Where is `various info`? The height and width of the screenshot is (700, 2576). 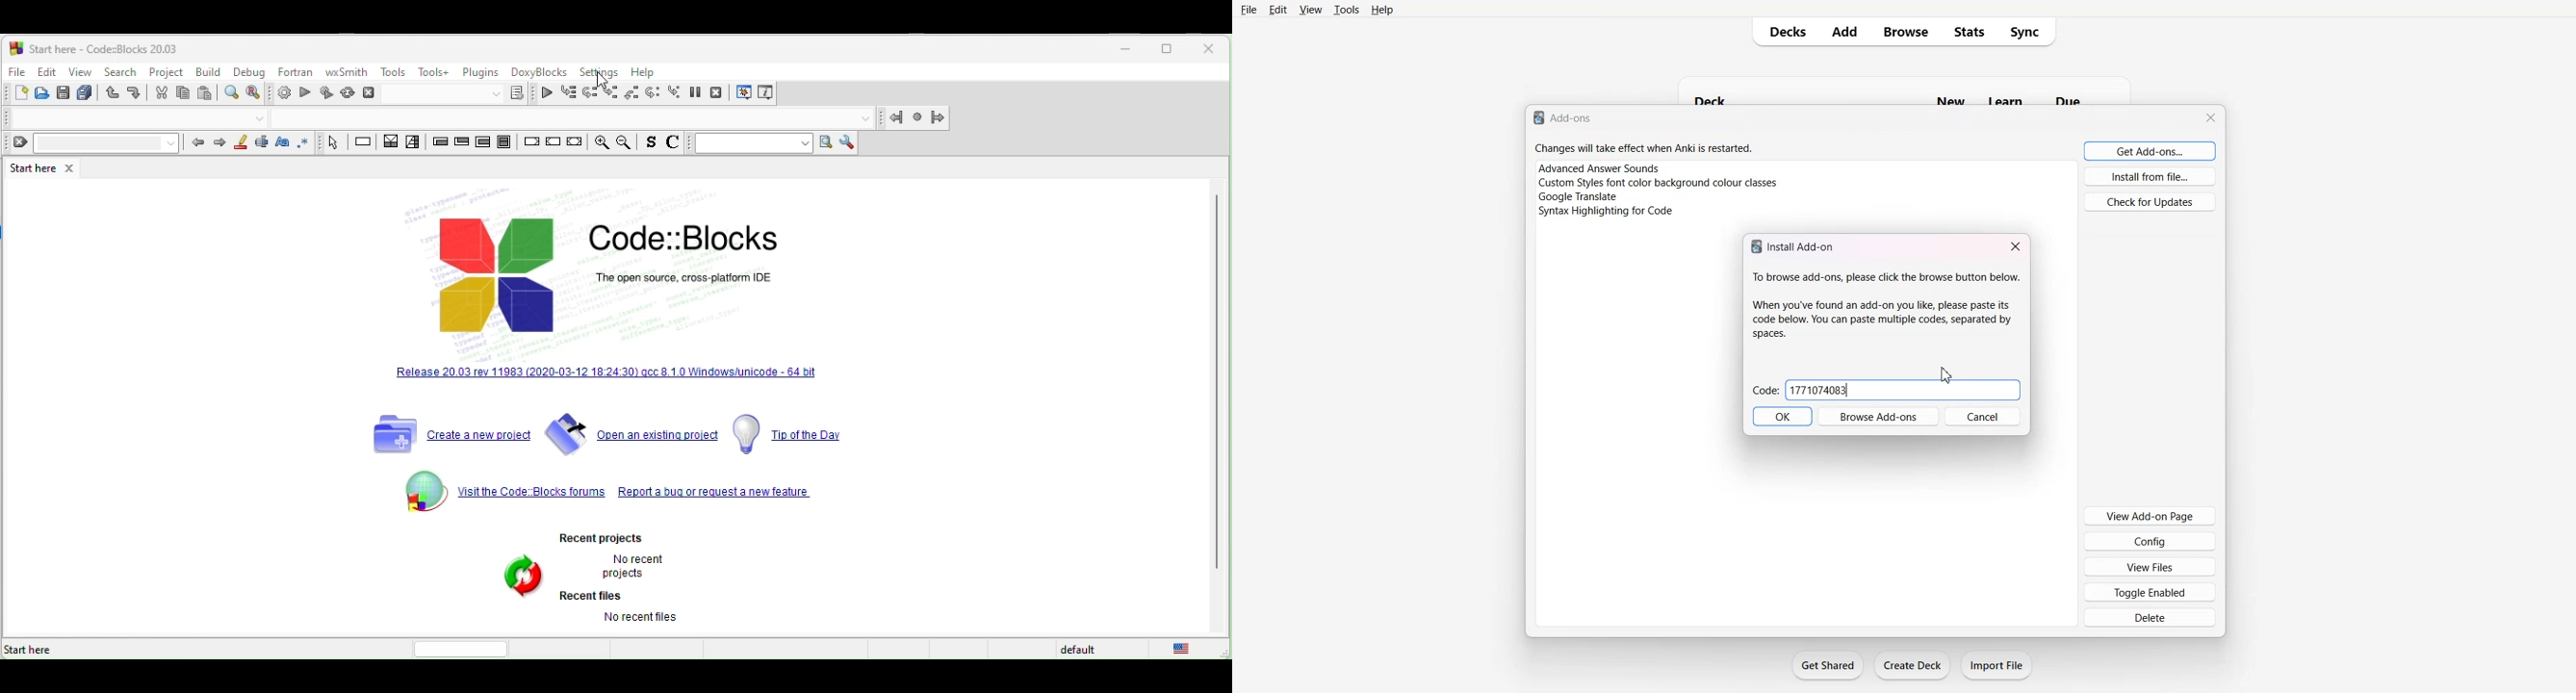
various info is located at coordinates (766, 93).